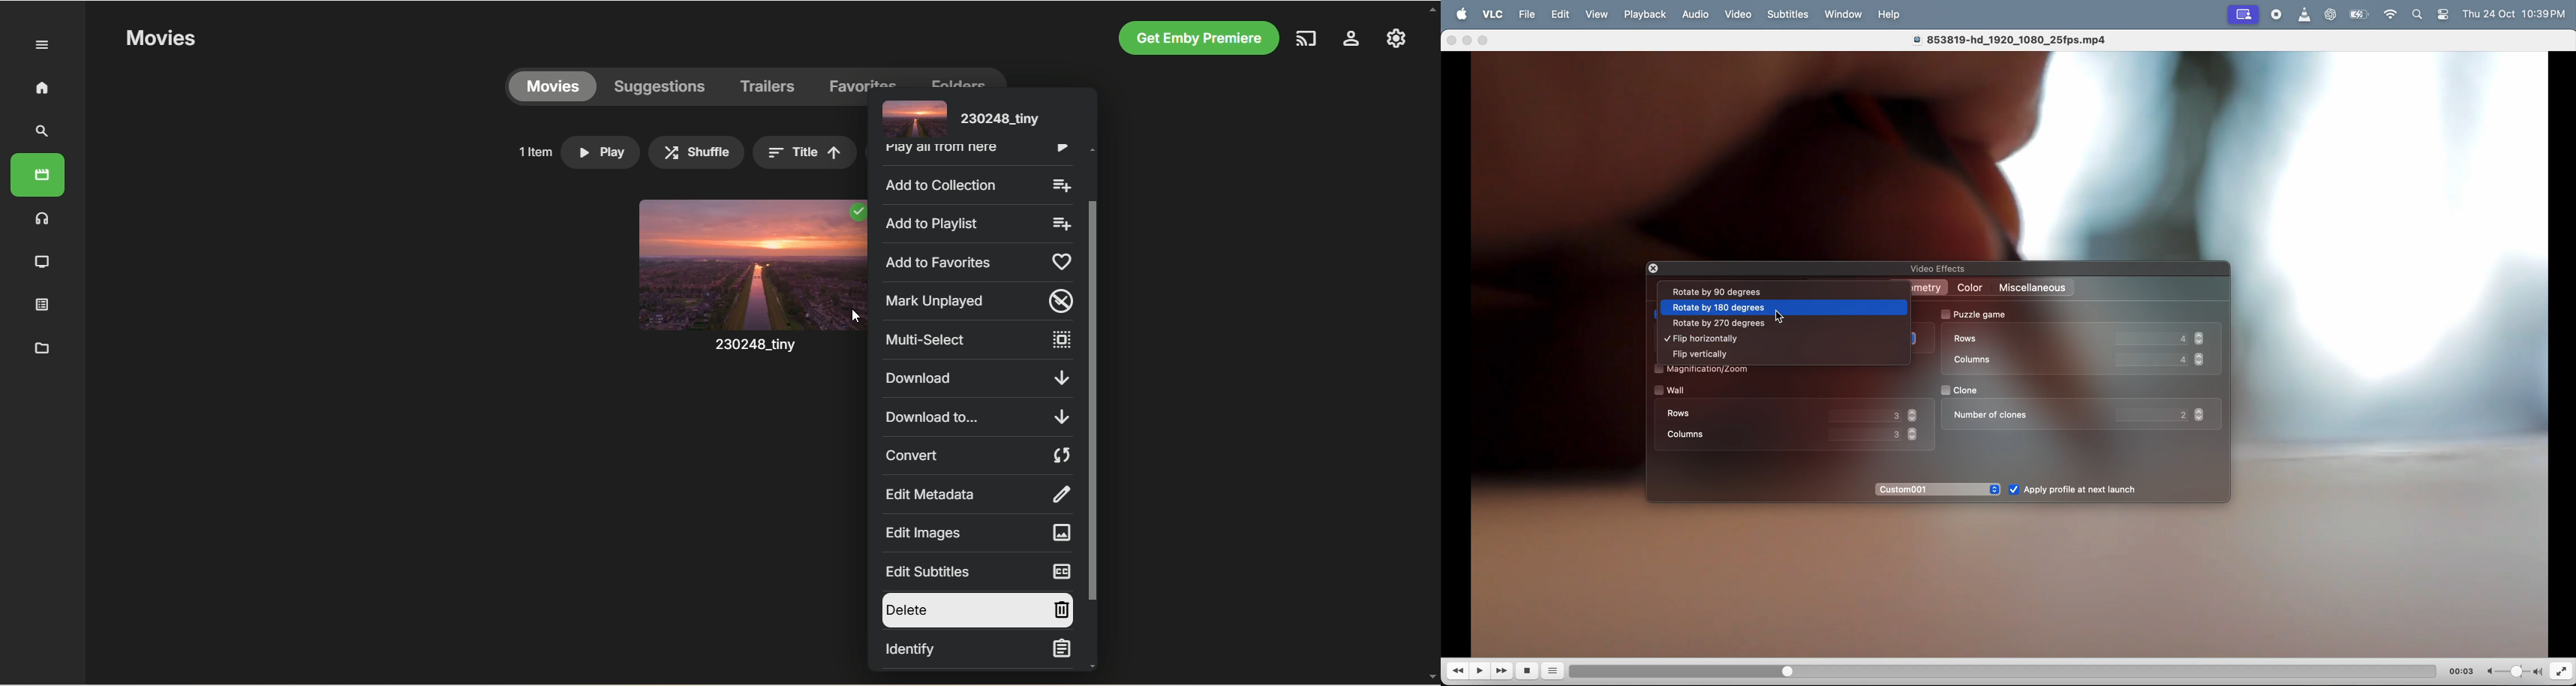 The width and height of the screenshot is (2576, 700). Describe the element at coordinates (43, 303) in the screenshot. I see `playlist` at that location.